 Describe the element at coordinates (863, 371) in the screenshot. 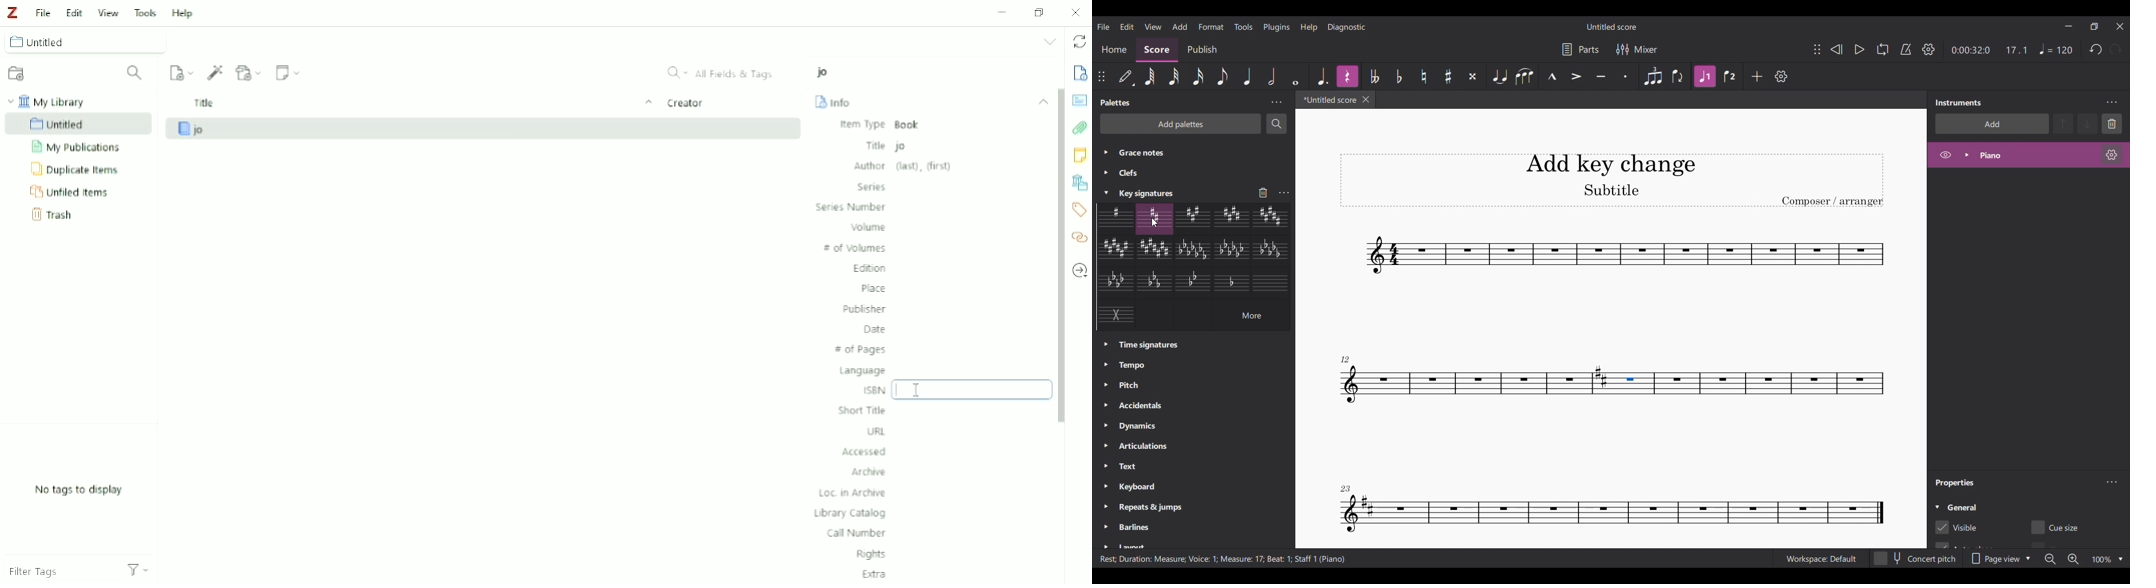

I see `Language` at that location.